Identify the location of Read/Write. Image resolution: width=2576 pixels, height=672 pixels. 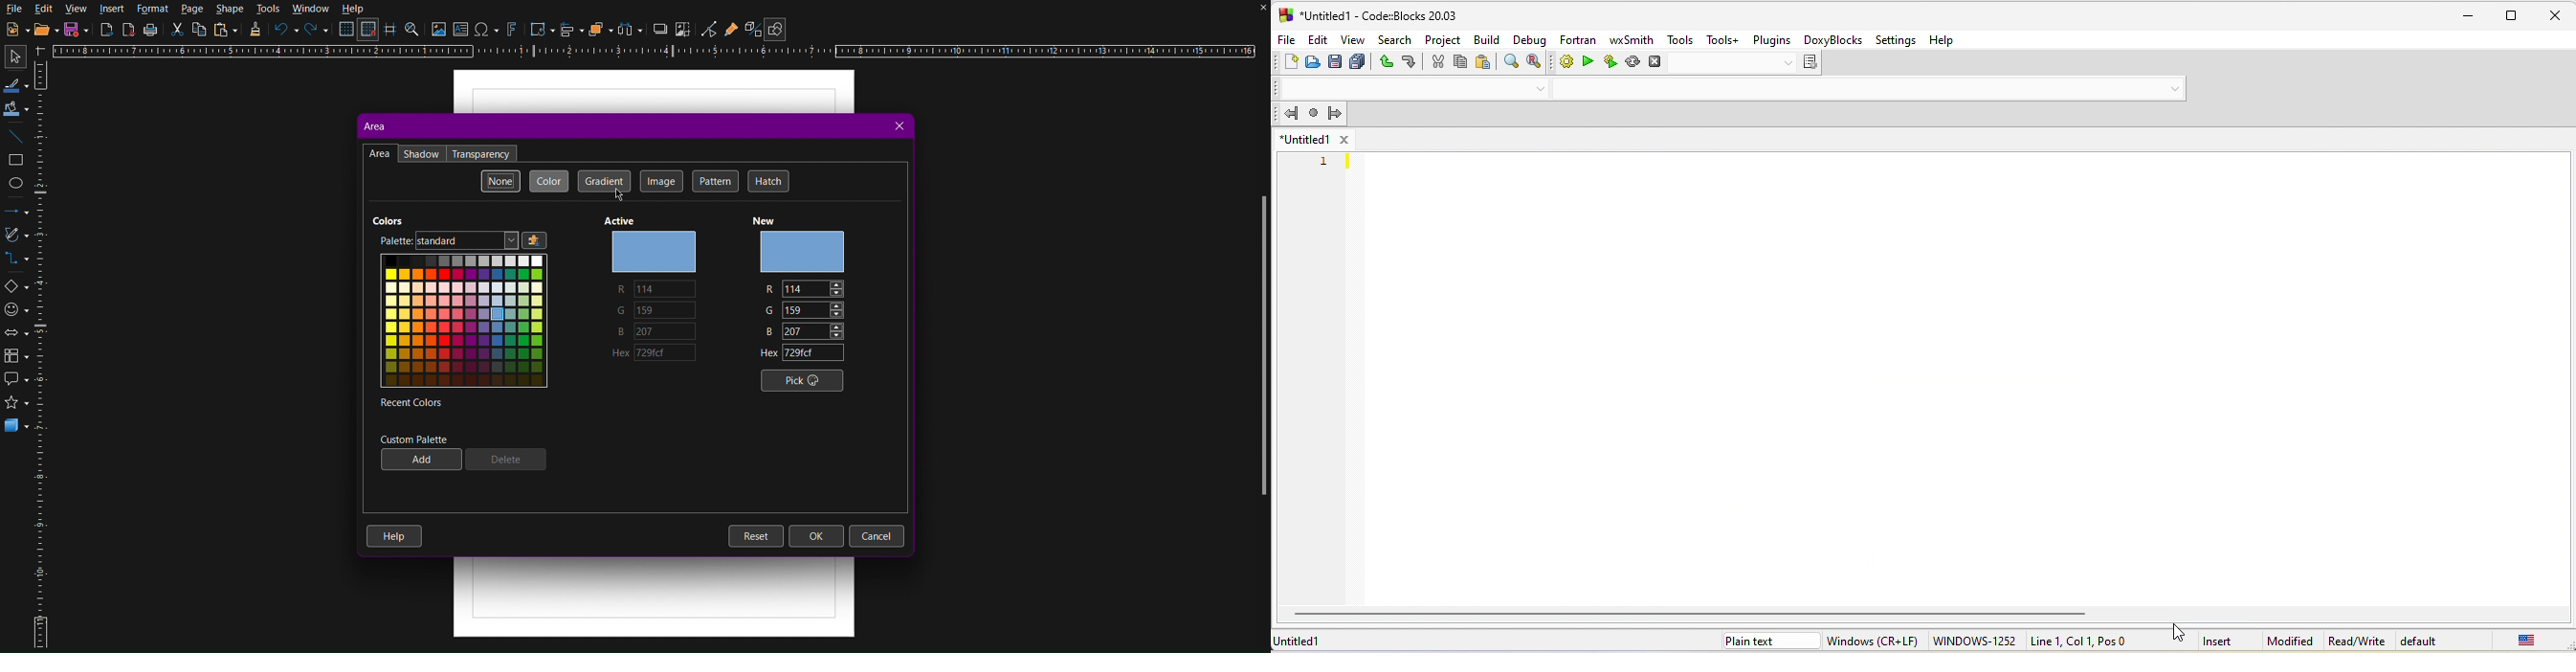
(2356, 641).